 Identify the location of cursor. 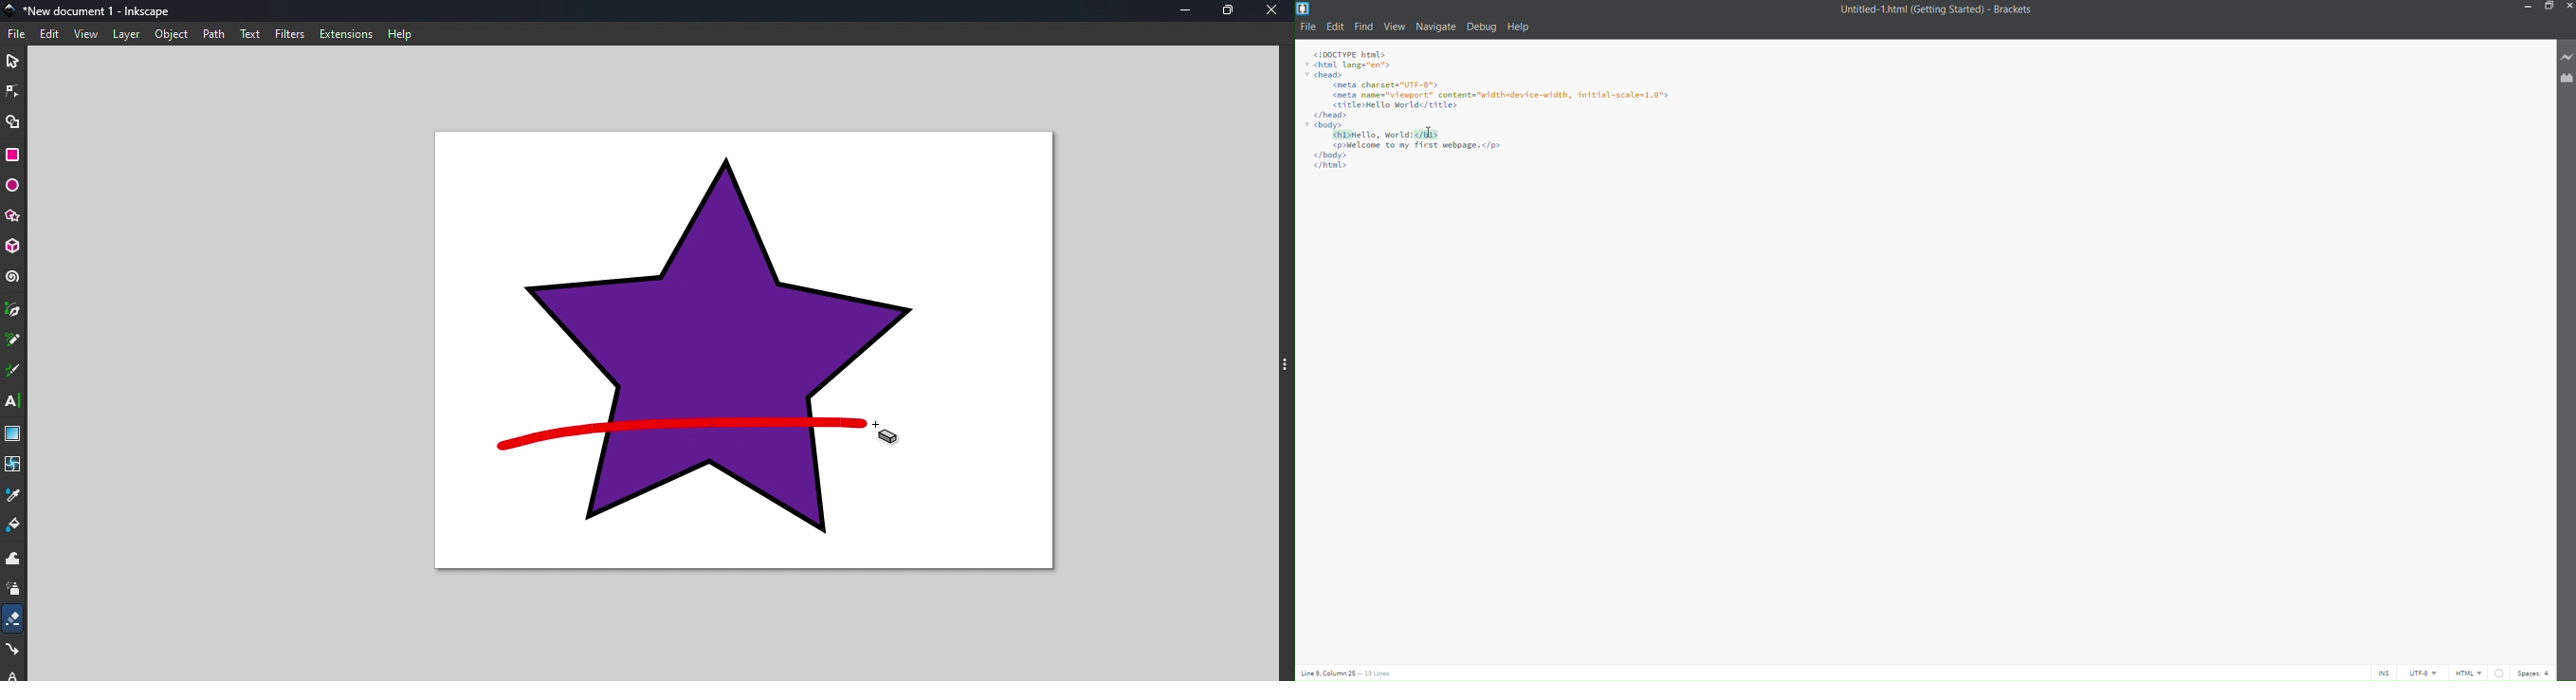
(885, 435).